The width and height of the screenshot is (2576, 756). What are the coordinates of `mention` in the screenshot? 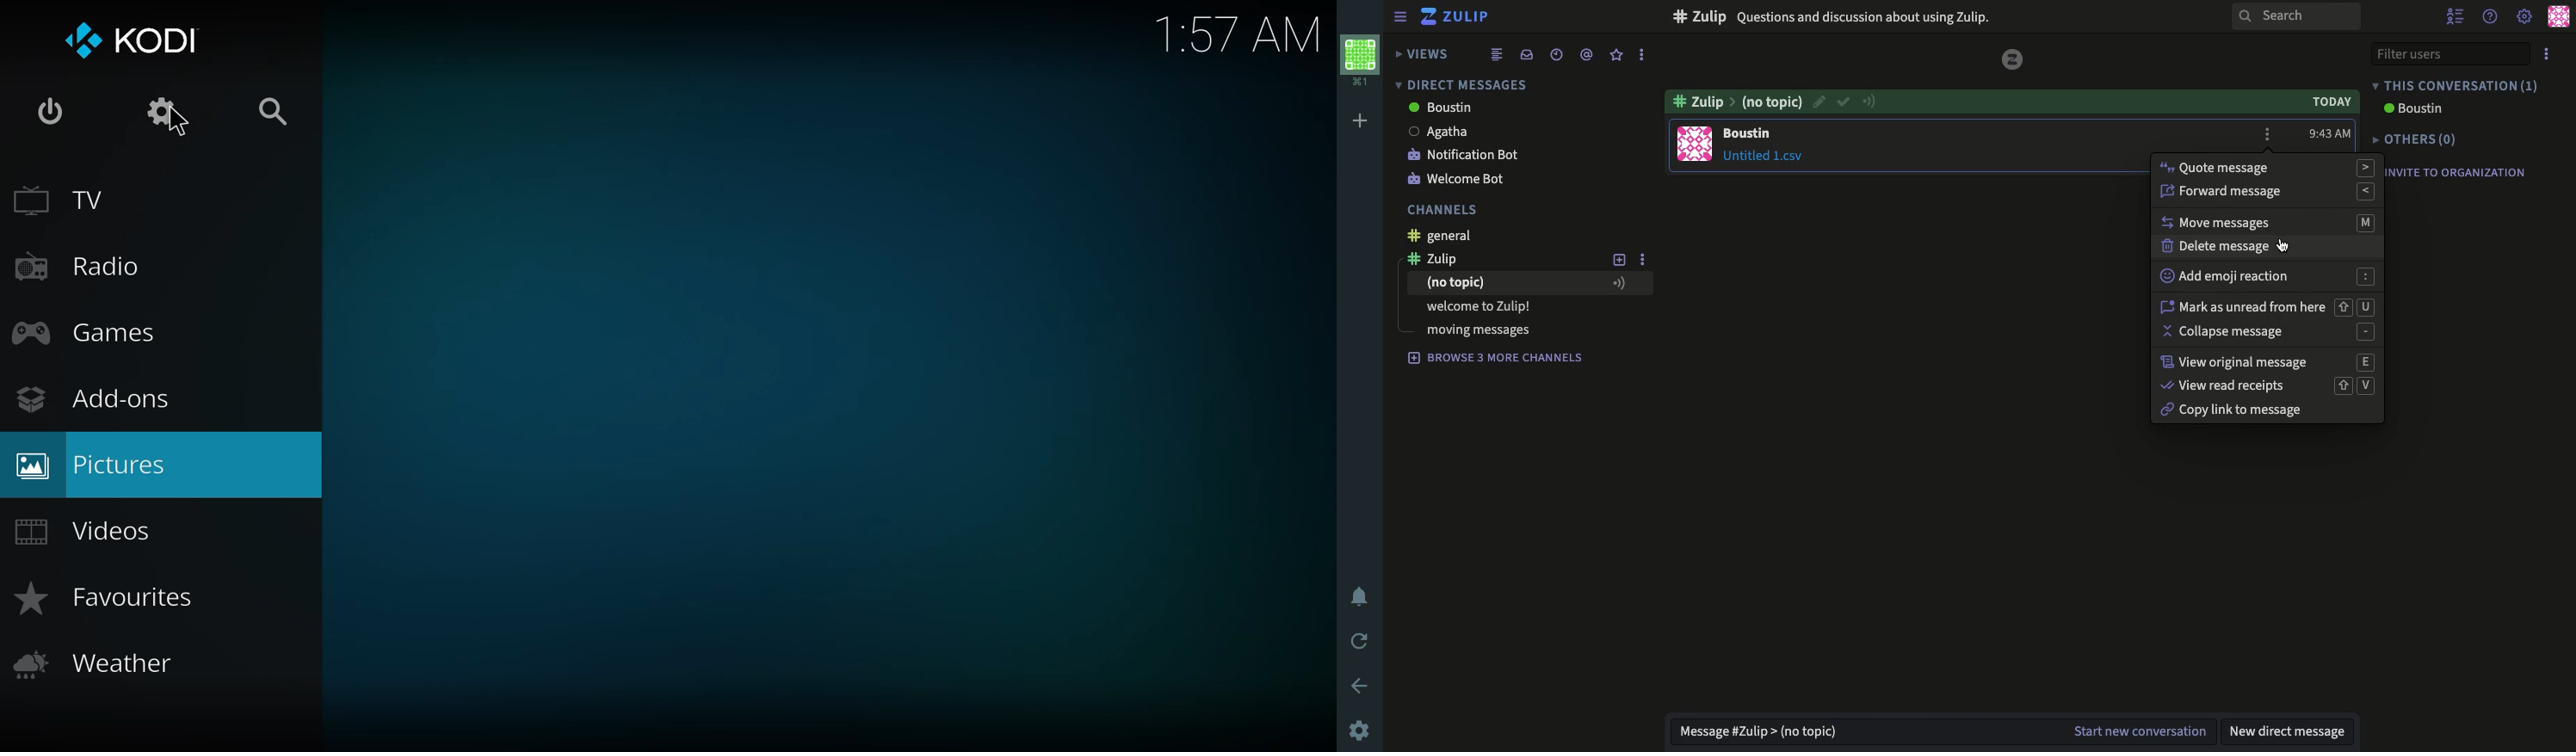 It's located at (1587, 57).